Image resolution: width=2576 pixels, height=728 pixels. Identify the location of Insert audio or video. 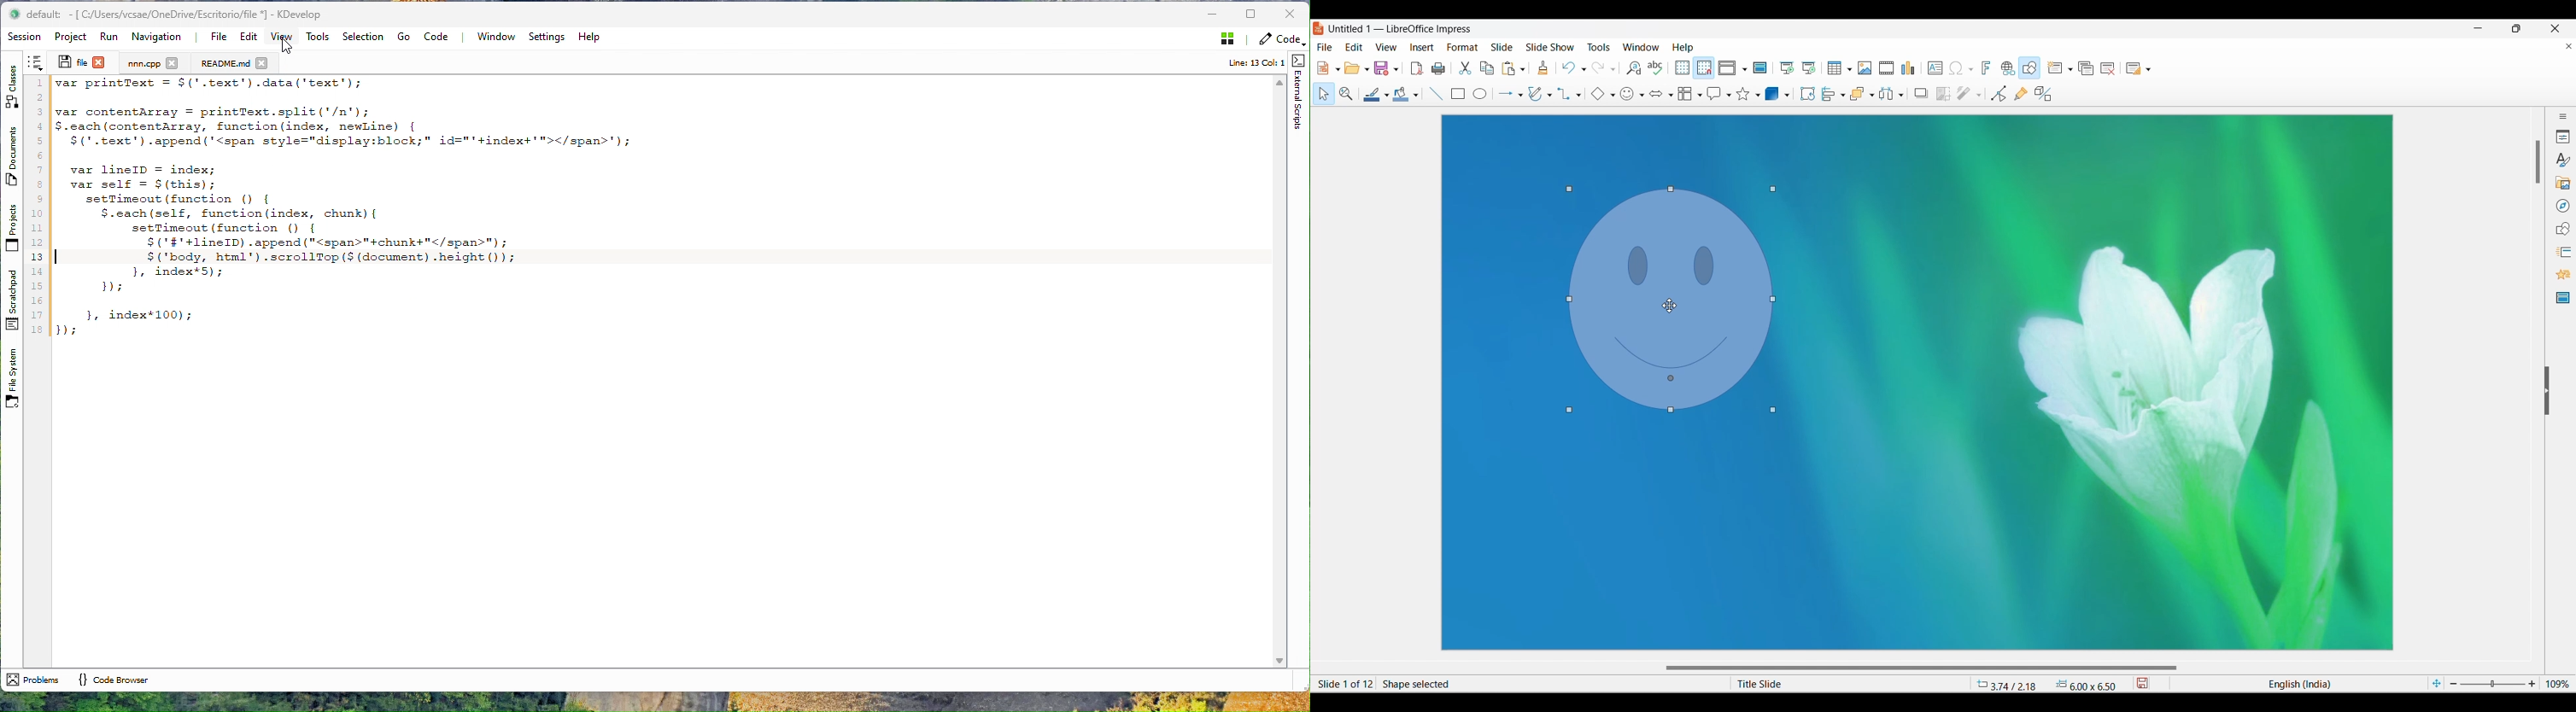
(1887, 68).